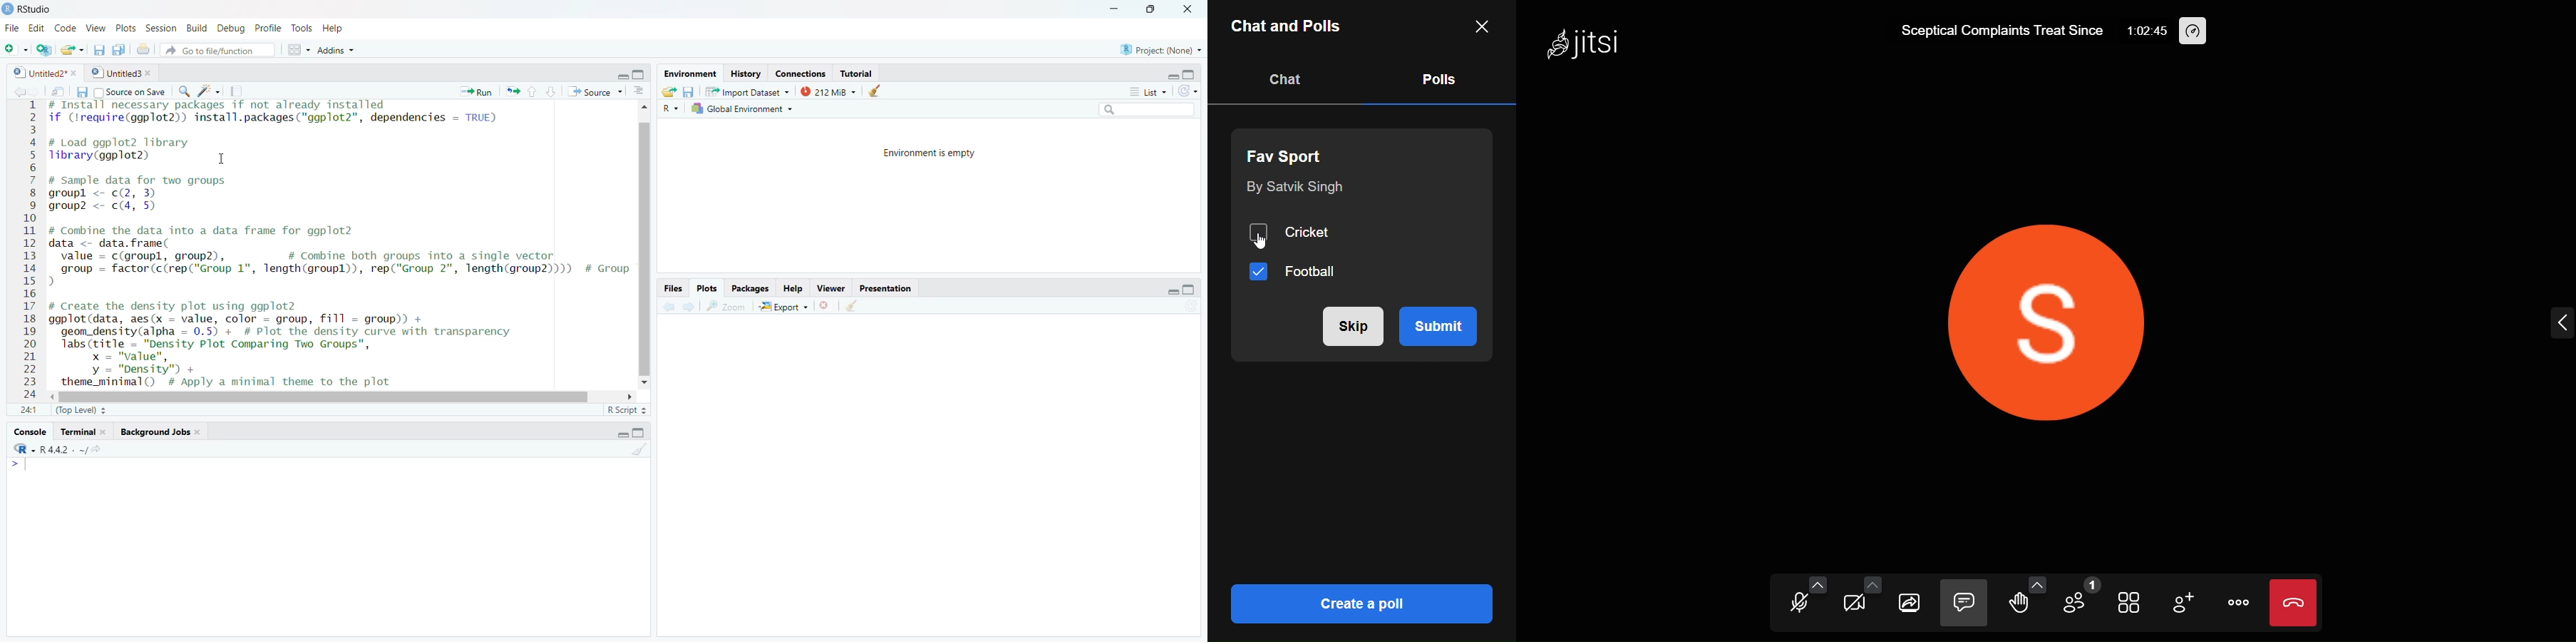  I want to click on IMPORT DATASET, so click(748, 93).